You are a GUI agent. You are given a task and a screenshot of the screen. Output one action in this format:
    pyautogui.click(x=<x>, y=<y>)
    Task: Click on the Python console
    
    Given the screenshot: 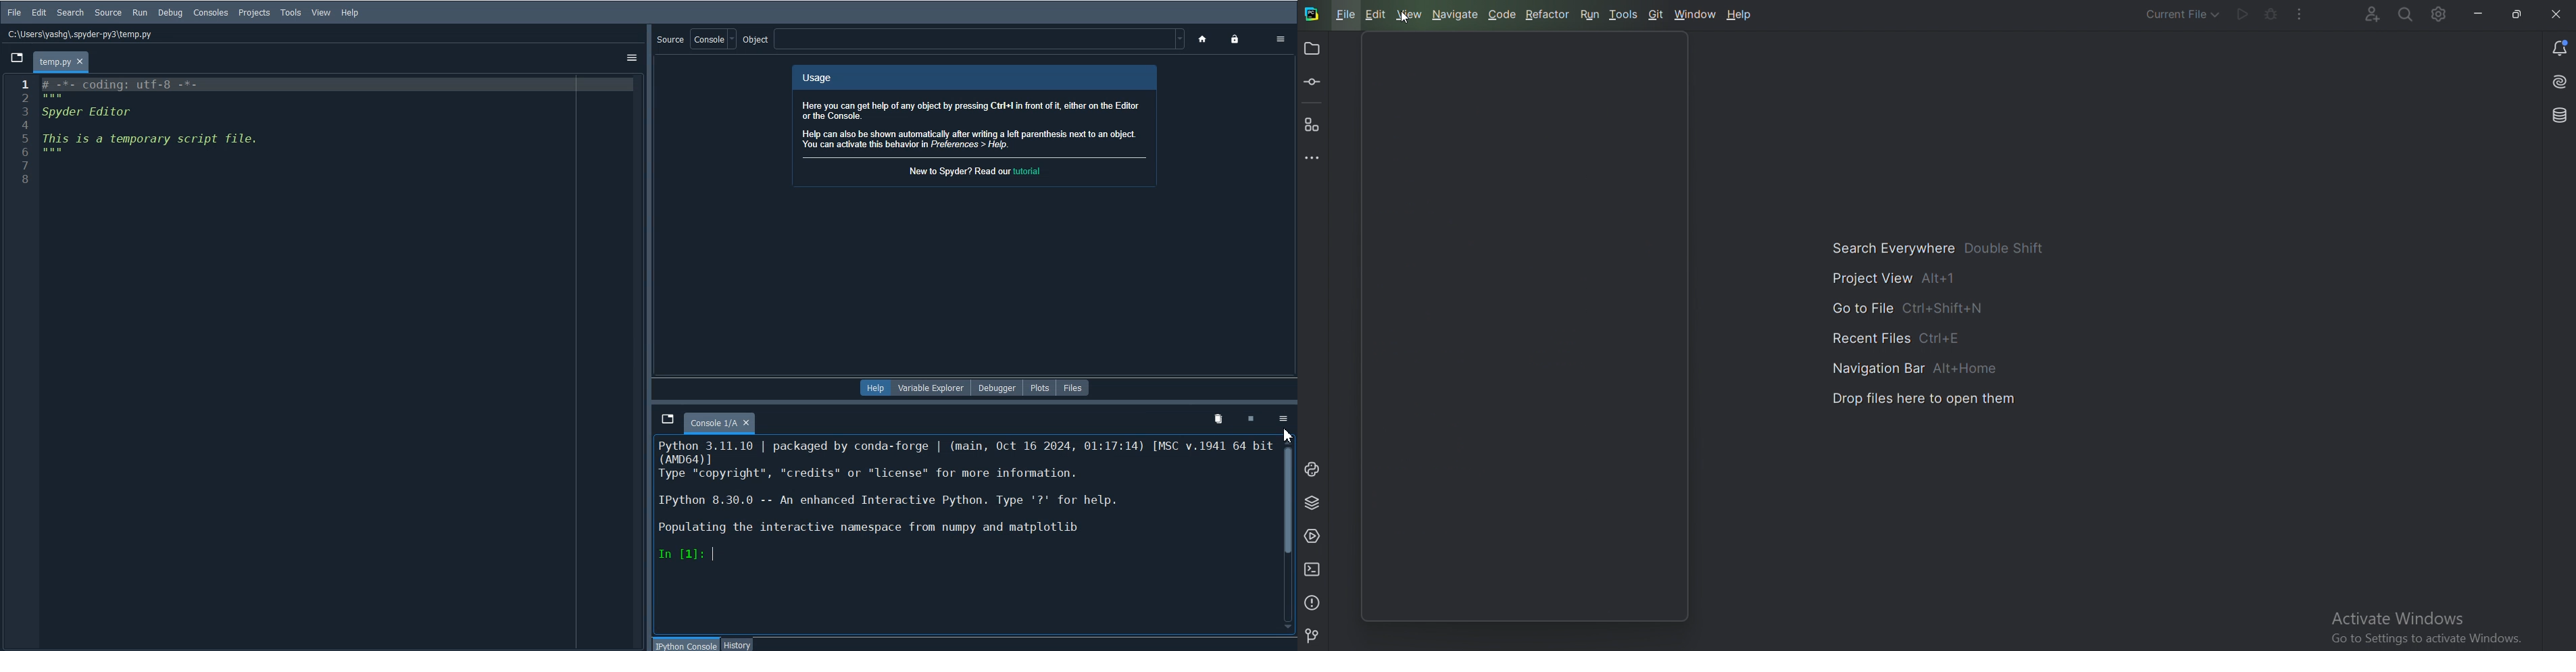 What is the action you would take?
    pyautogui.click(x=1314, y=469)
    